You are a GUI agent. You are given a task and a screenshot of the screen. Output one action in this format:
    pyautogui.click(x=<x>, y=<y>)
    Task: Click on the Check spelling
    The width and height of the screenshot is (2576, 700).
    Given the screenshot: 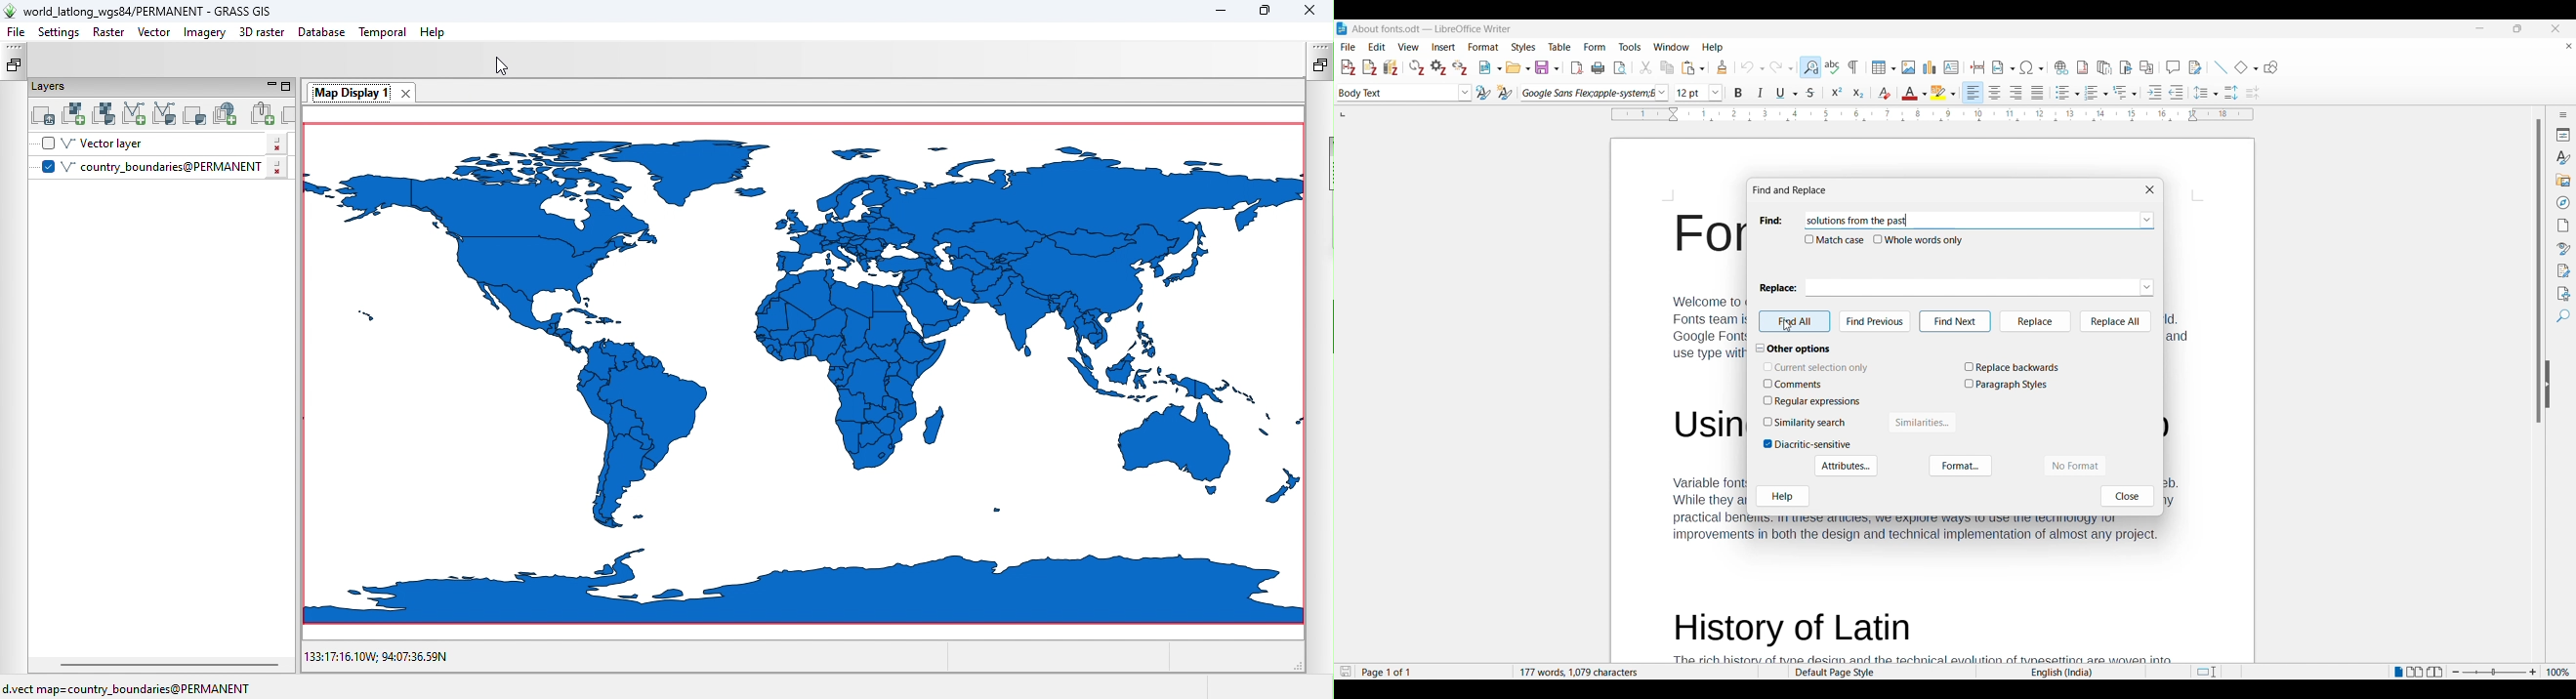 What is the action you would take?
    pyautogui.click(x=1832, y=67)
    